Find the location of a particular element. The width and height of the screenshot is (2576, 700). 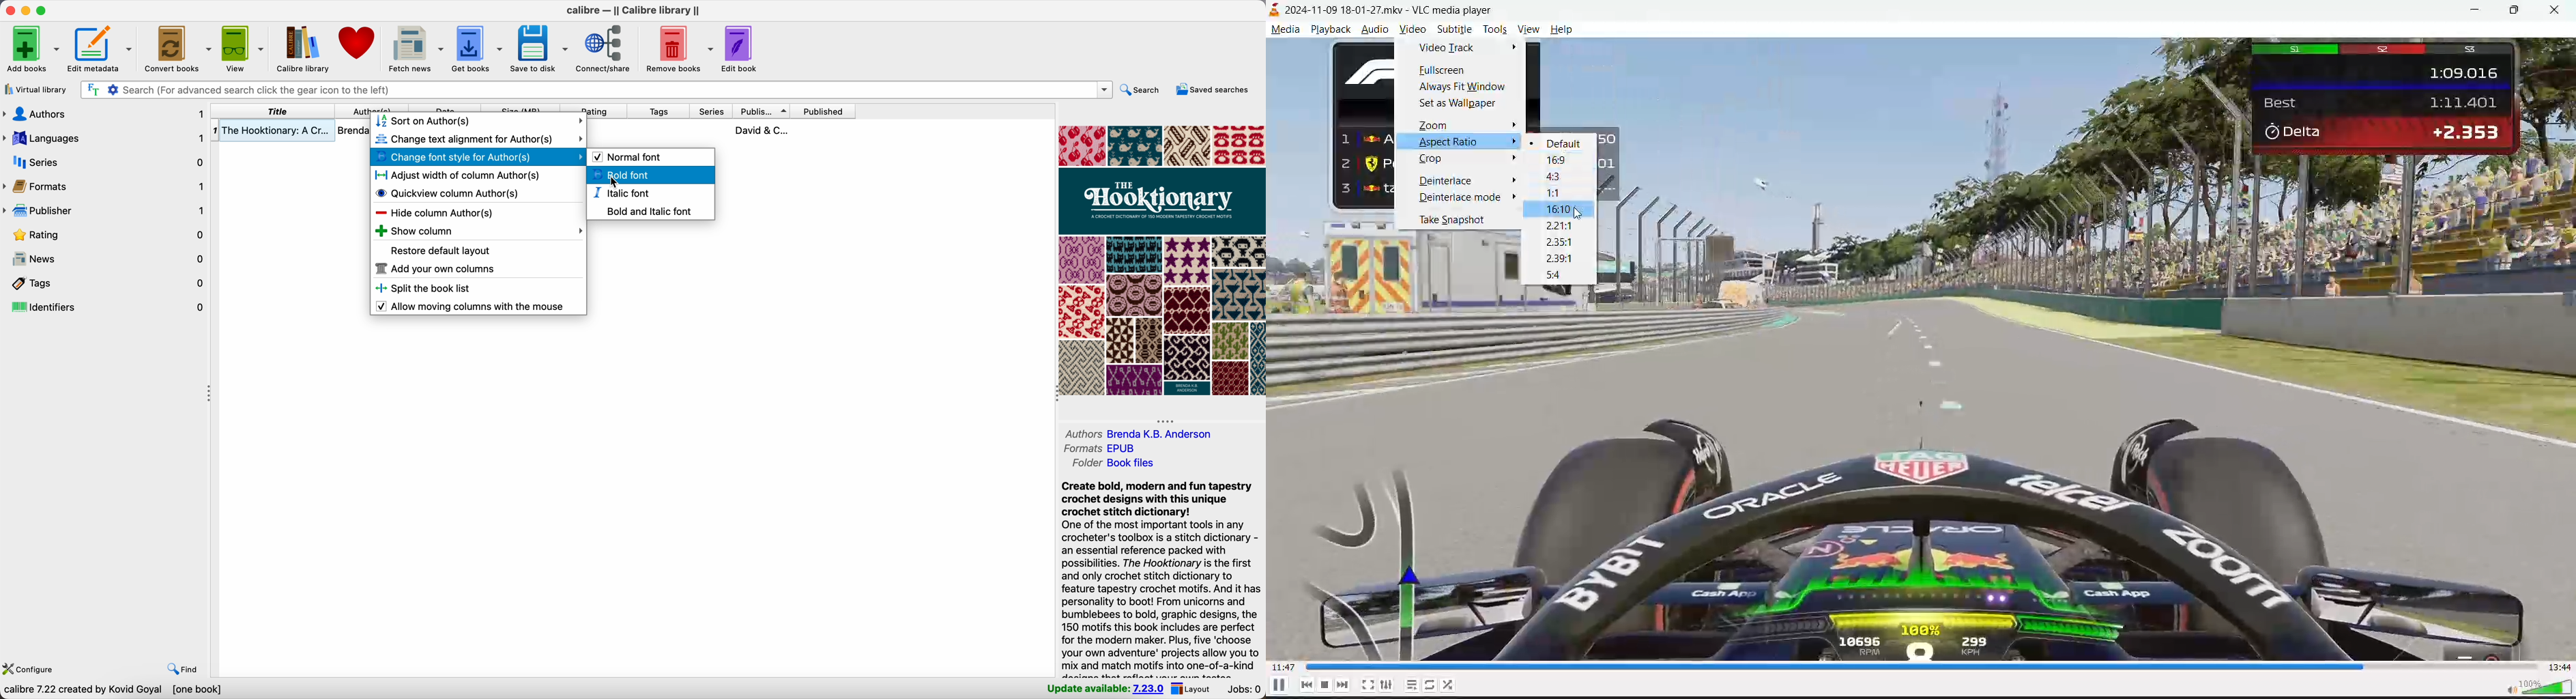

add books is located at coordinates (29, 49).